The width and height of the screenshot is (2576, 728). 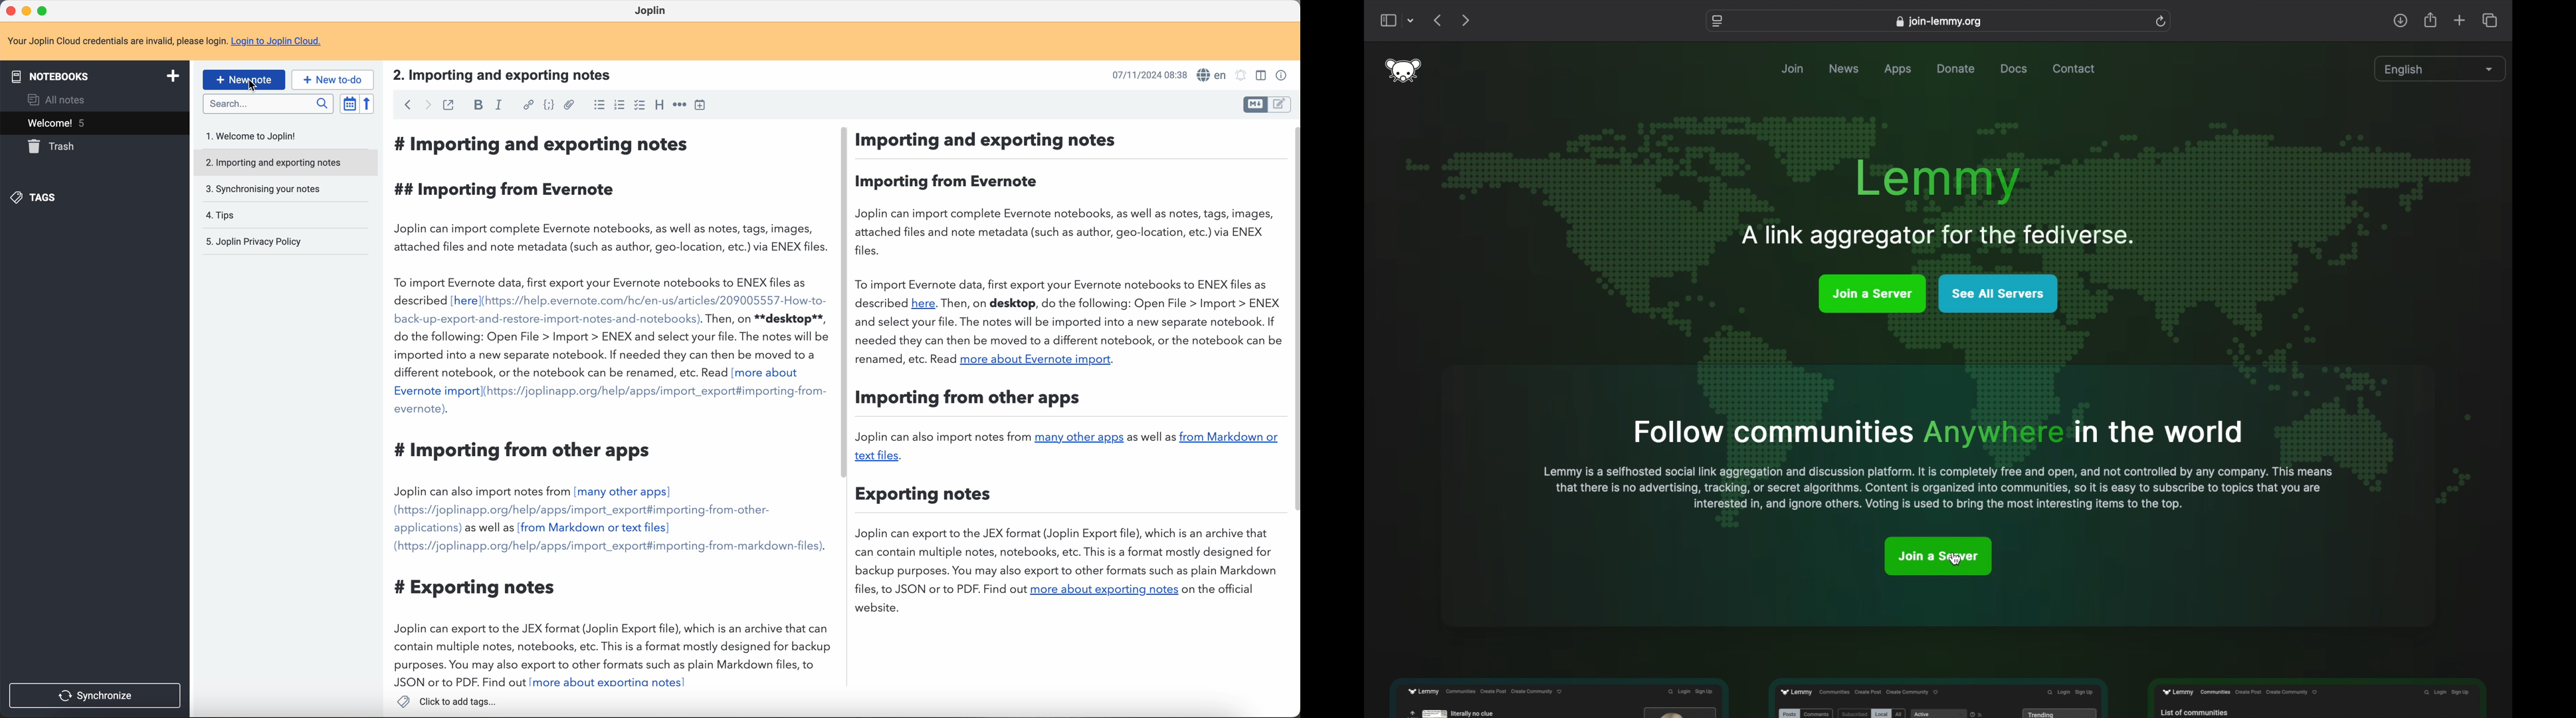 What do you see at coordinates (1292, 318) in the screenshot?
I see `scroll bar` at bounding box center [1292, 318].